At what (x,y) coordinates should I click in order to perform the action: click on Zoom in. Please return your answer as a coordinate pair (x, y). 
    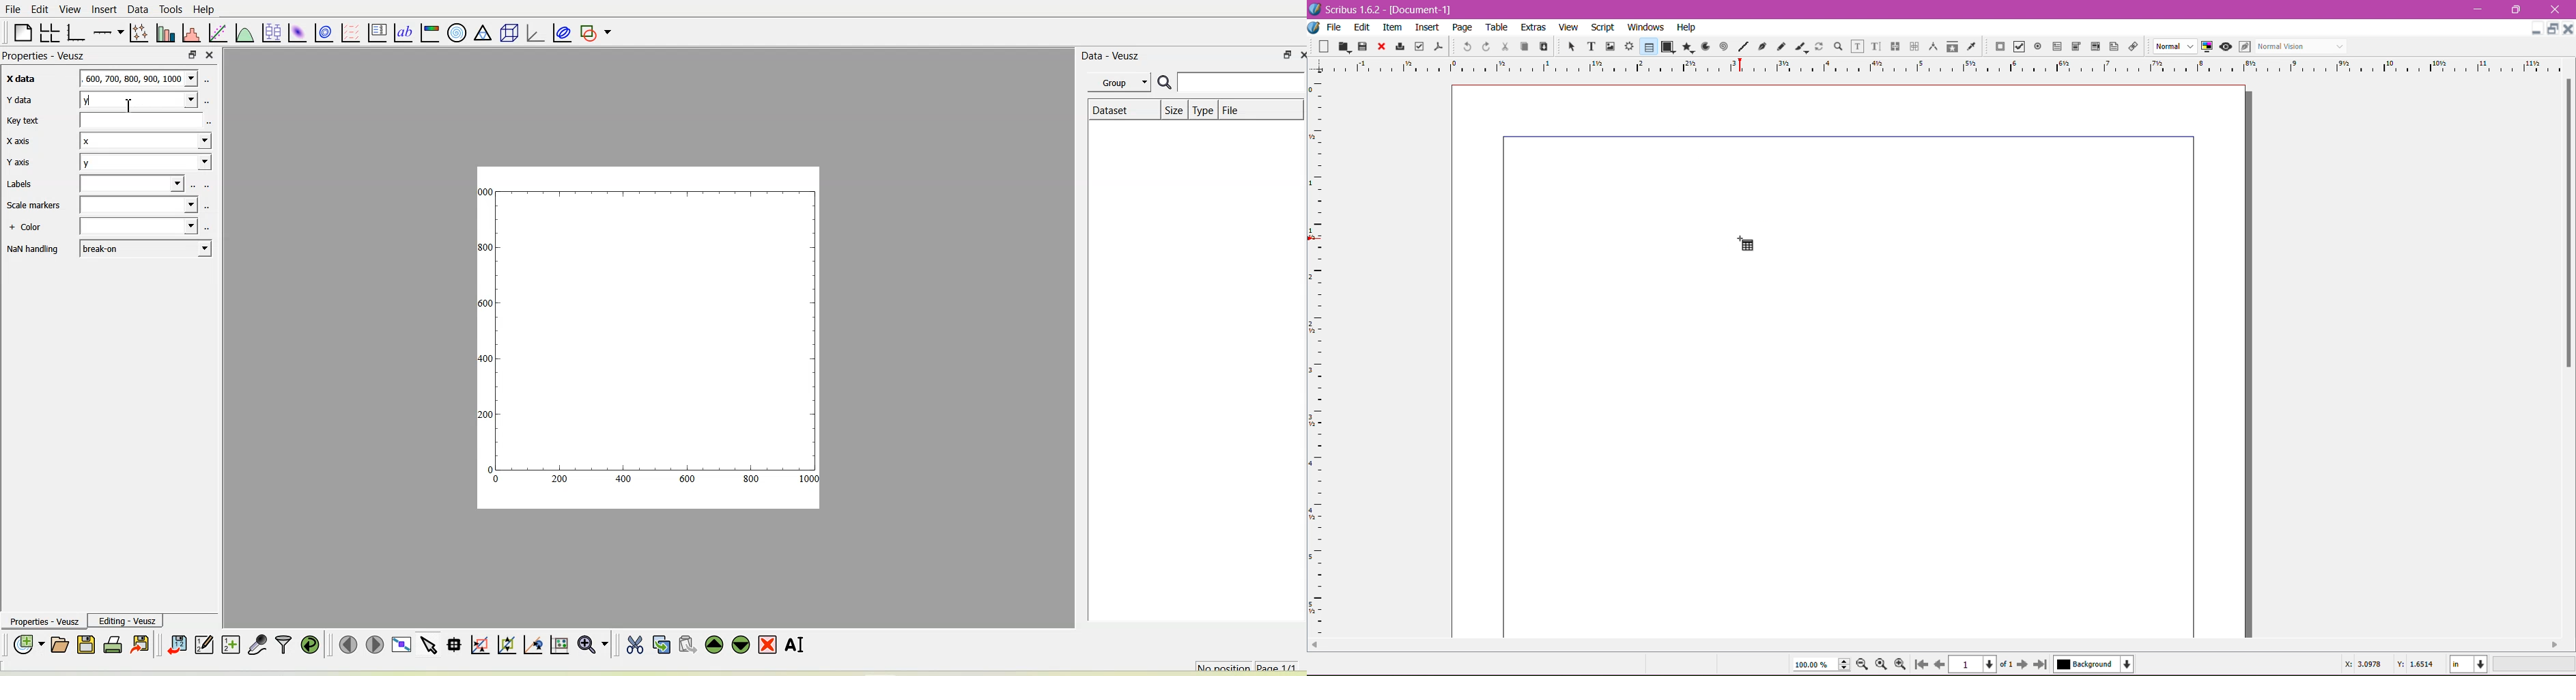
    Looking at the image, I should click on (1901, 664).